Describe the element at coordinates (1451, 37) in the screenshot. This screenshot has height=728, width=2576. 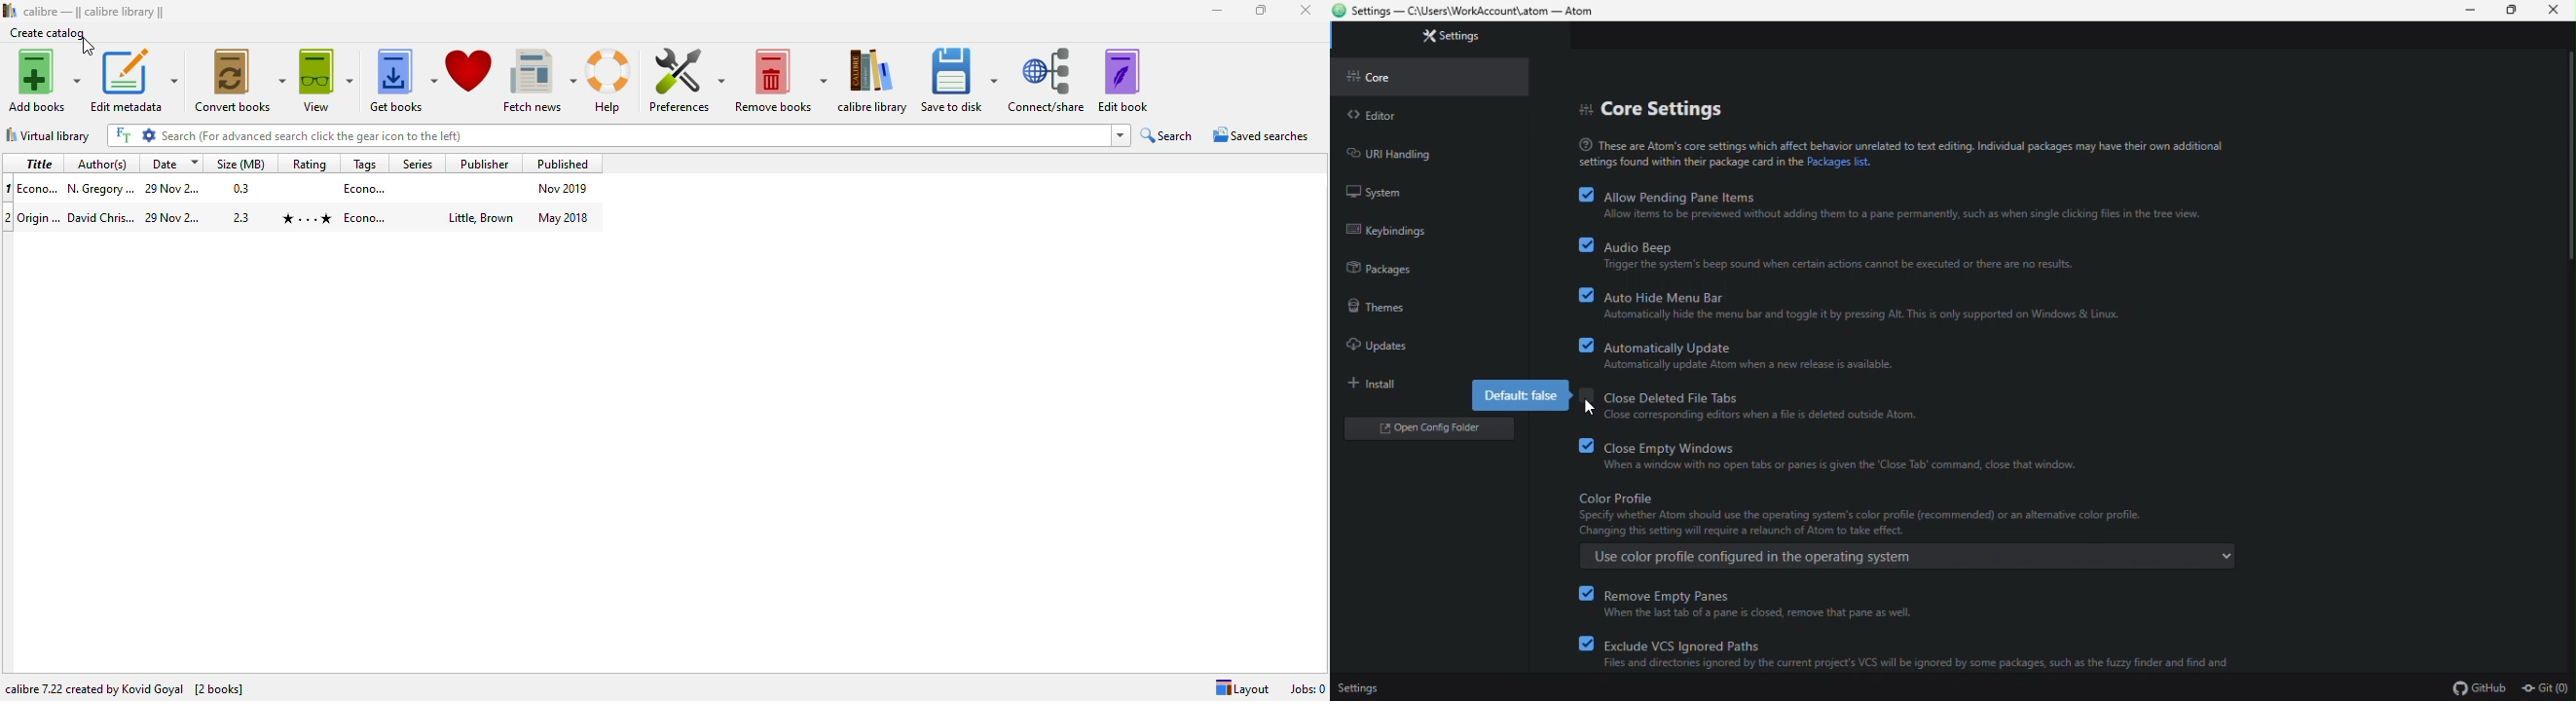
I see `settings` at that location.